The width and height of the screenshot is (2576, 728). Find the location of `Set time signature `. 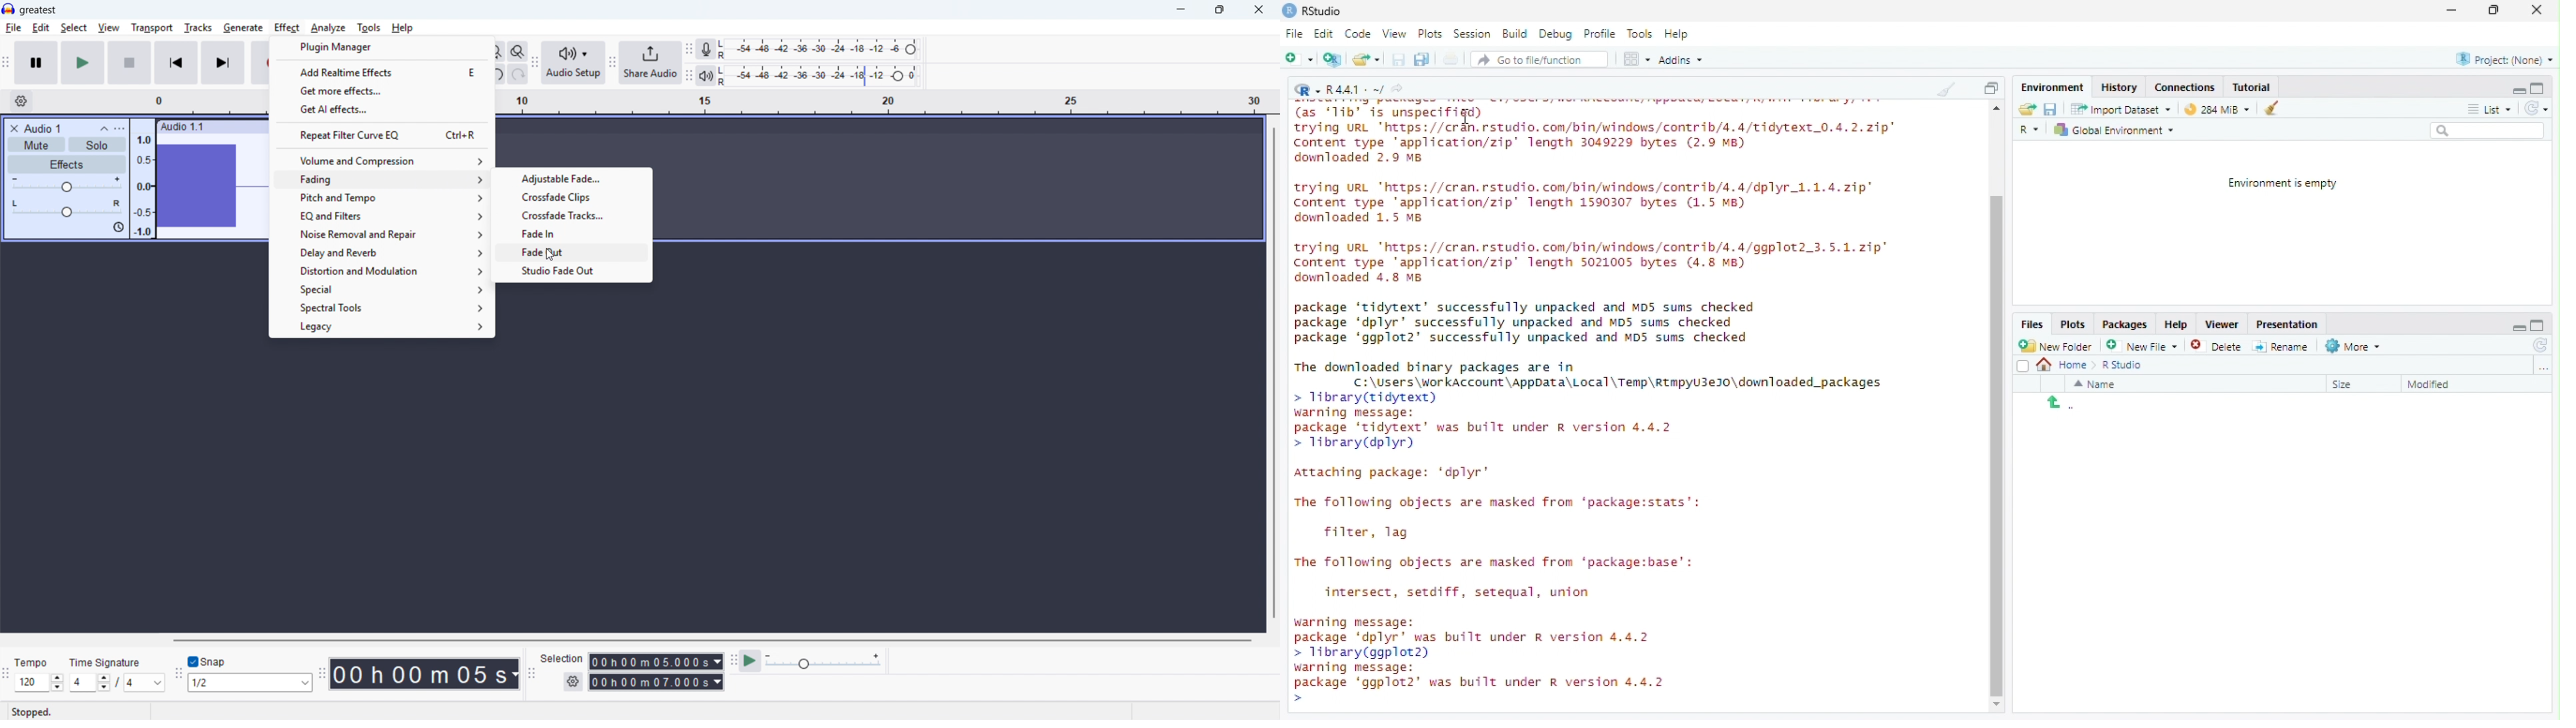

Set time signature  is located at coordinates (118, 683).